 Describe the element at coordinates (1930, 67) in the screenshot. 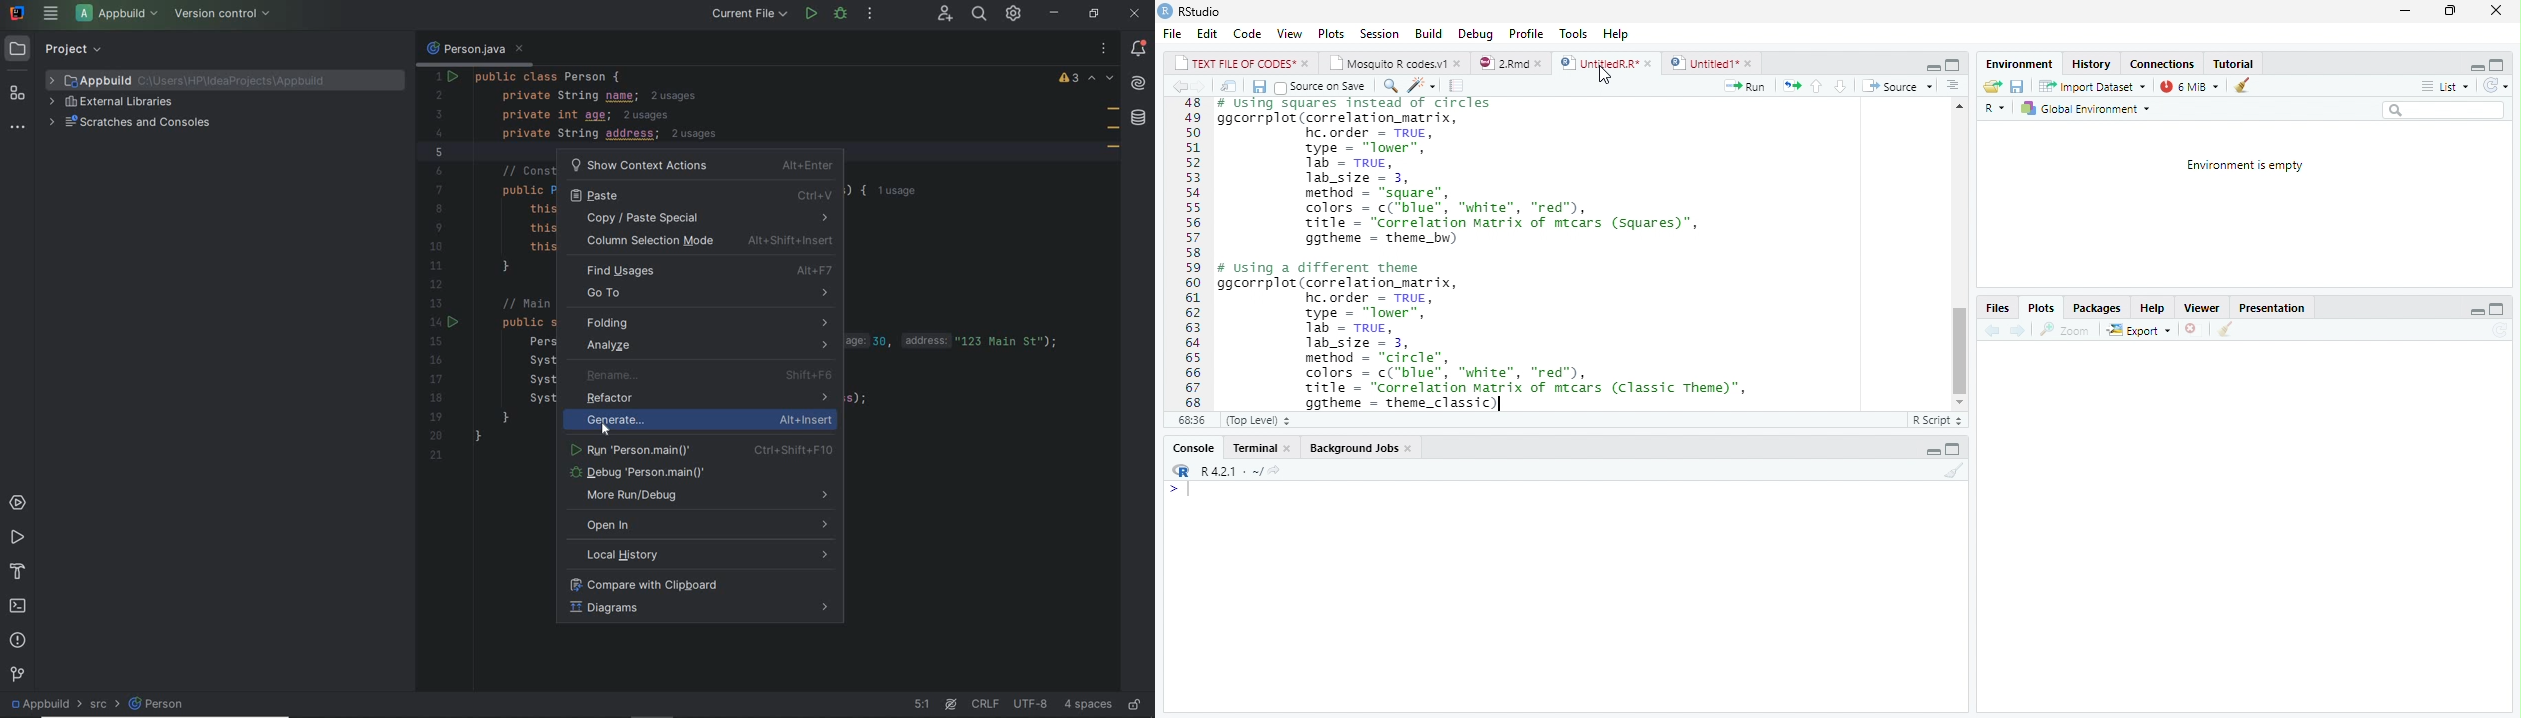

I see `hide r script` at that location.